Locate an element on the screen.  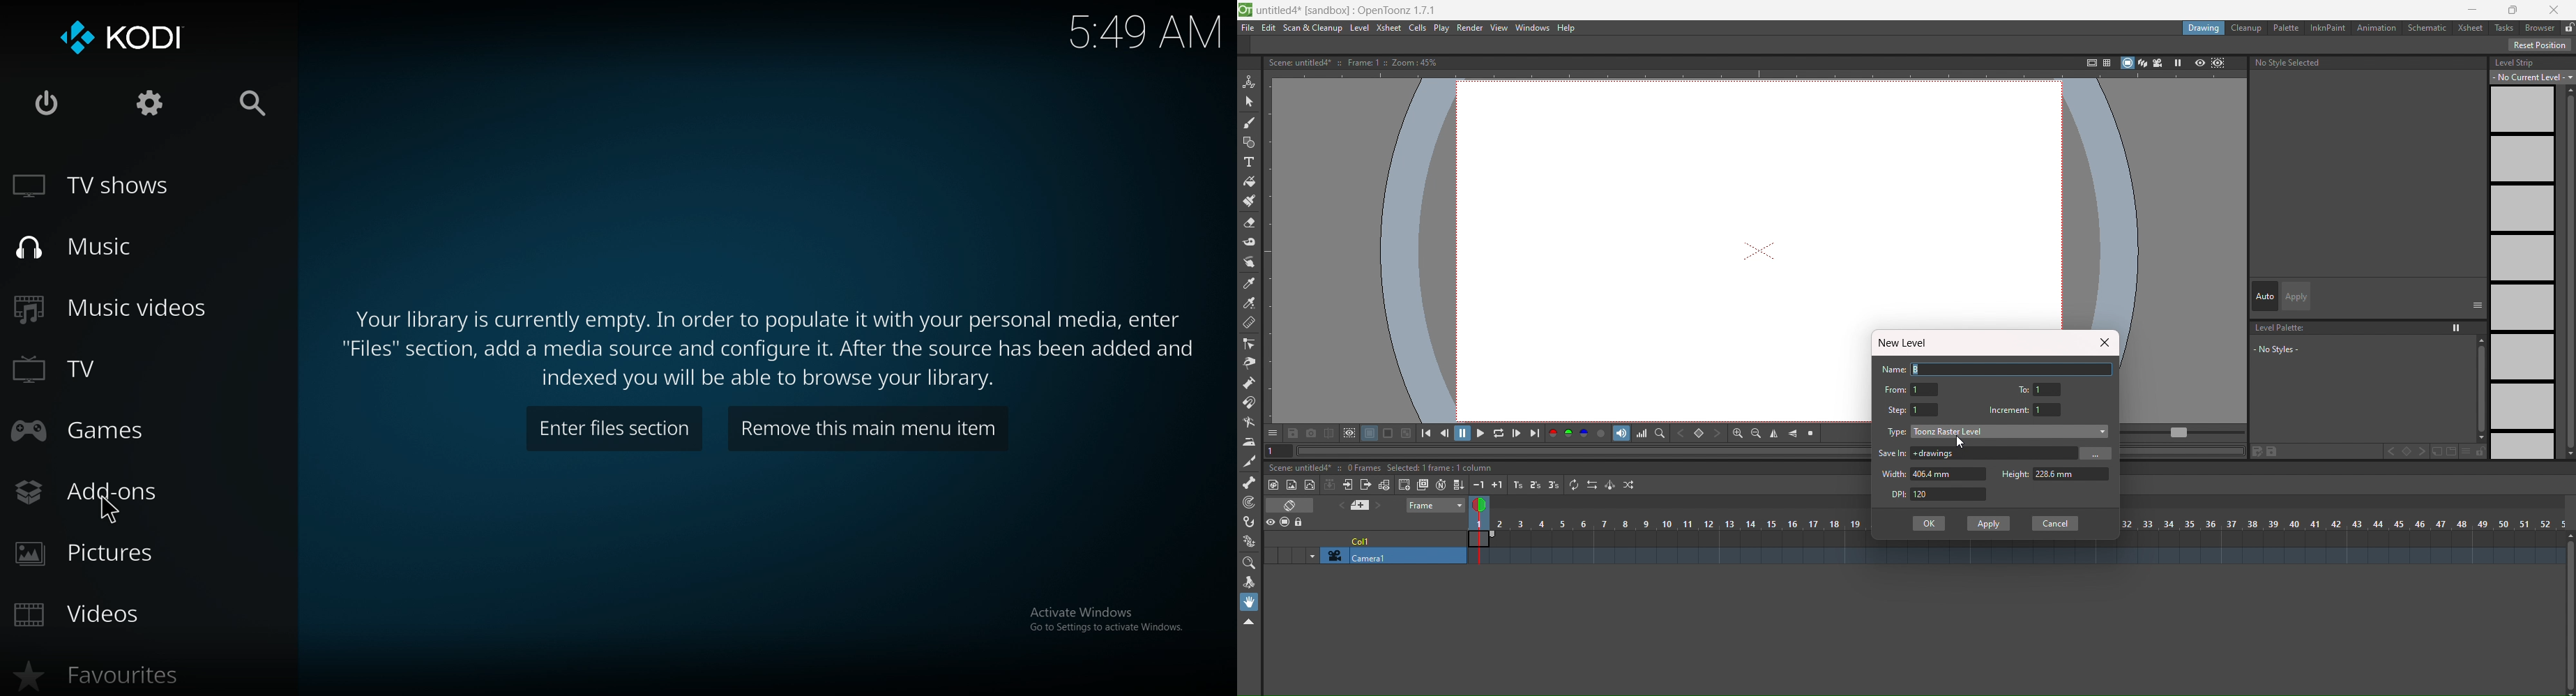
videos is located at coordinates (86, 618).